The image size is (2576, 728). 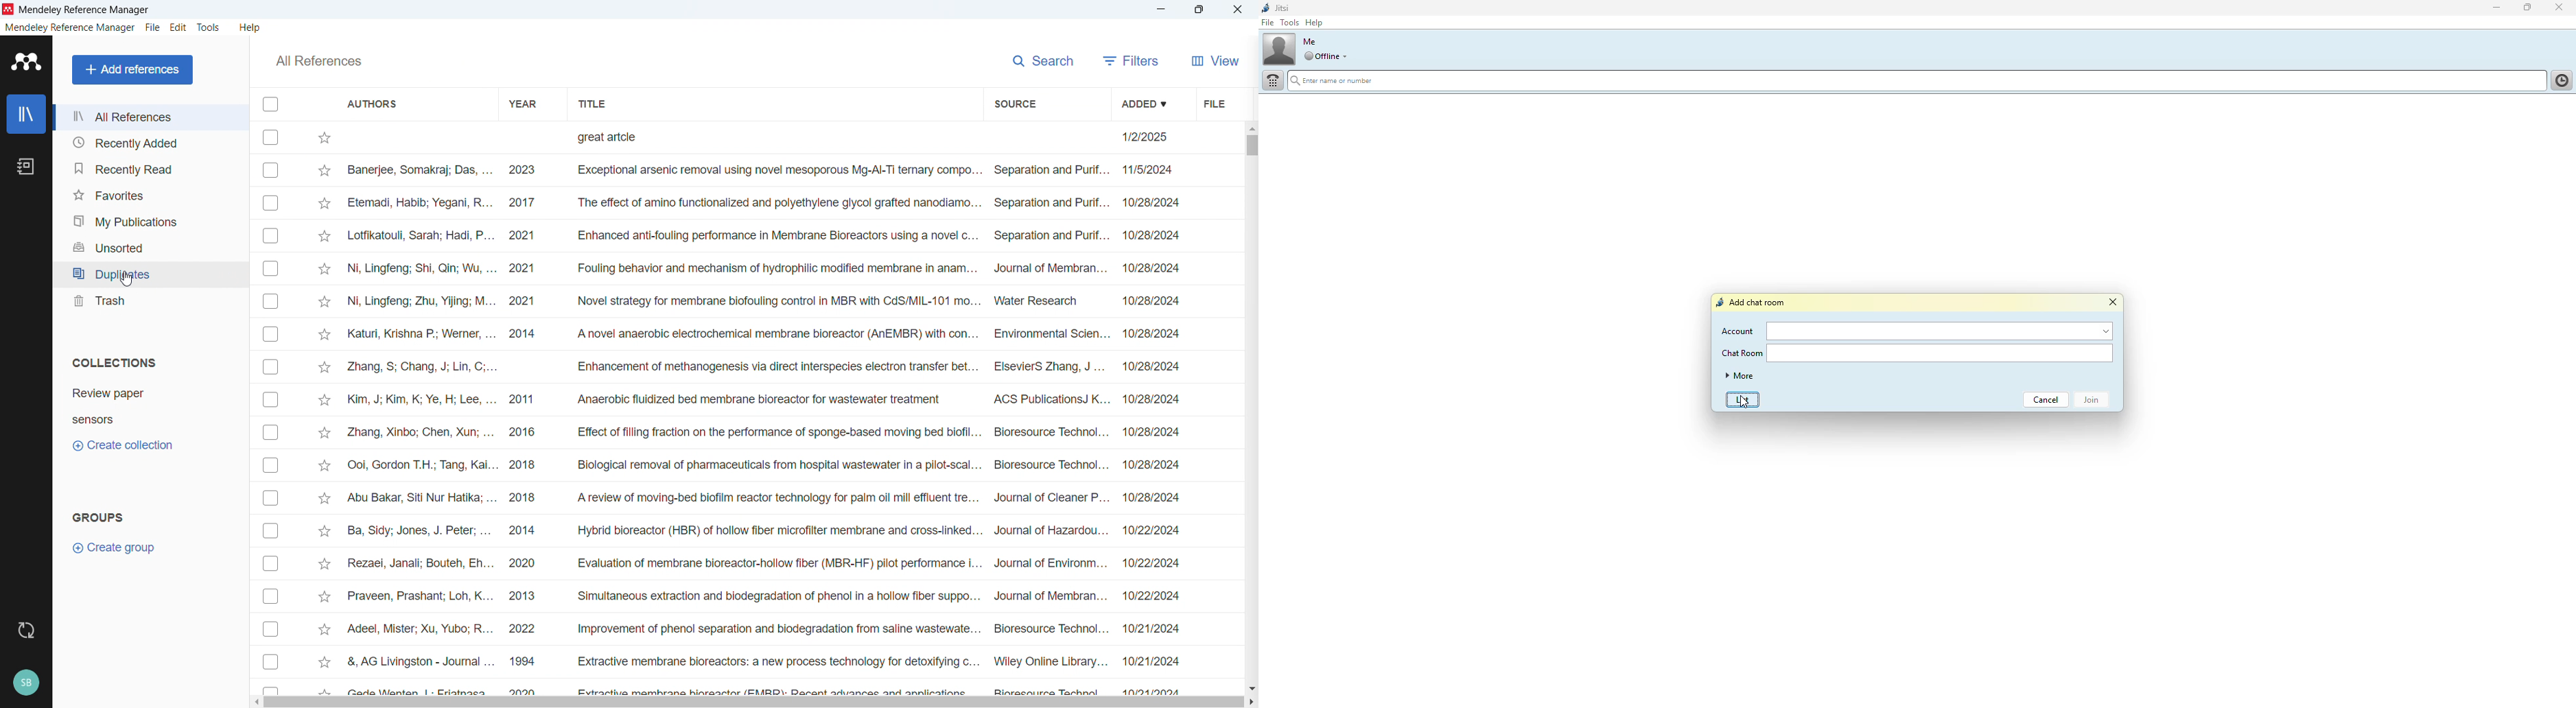 I want to click on trash , so click(x=150, y=303).